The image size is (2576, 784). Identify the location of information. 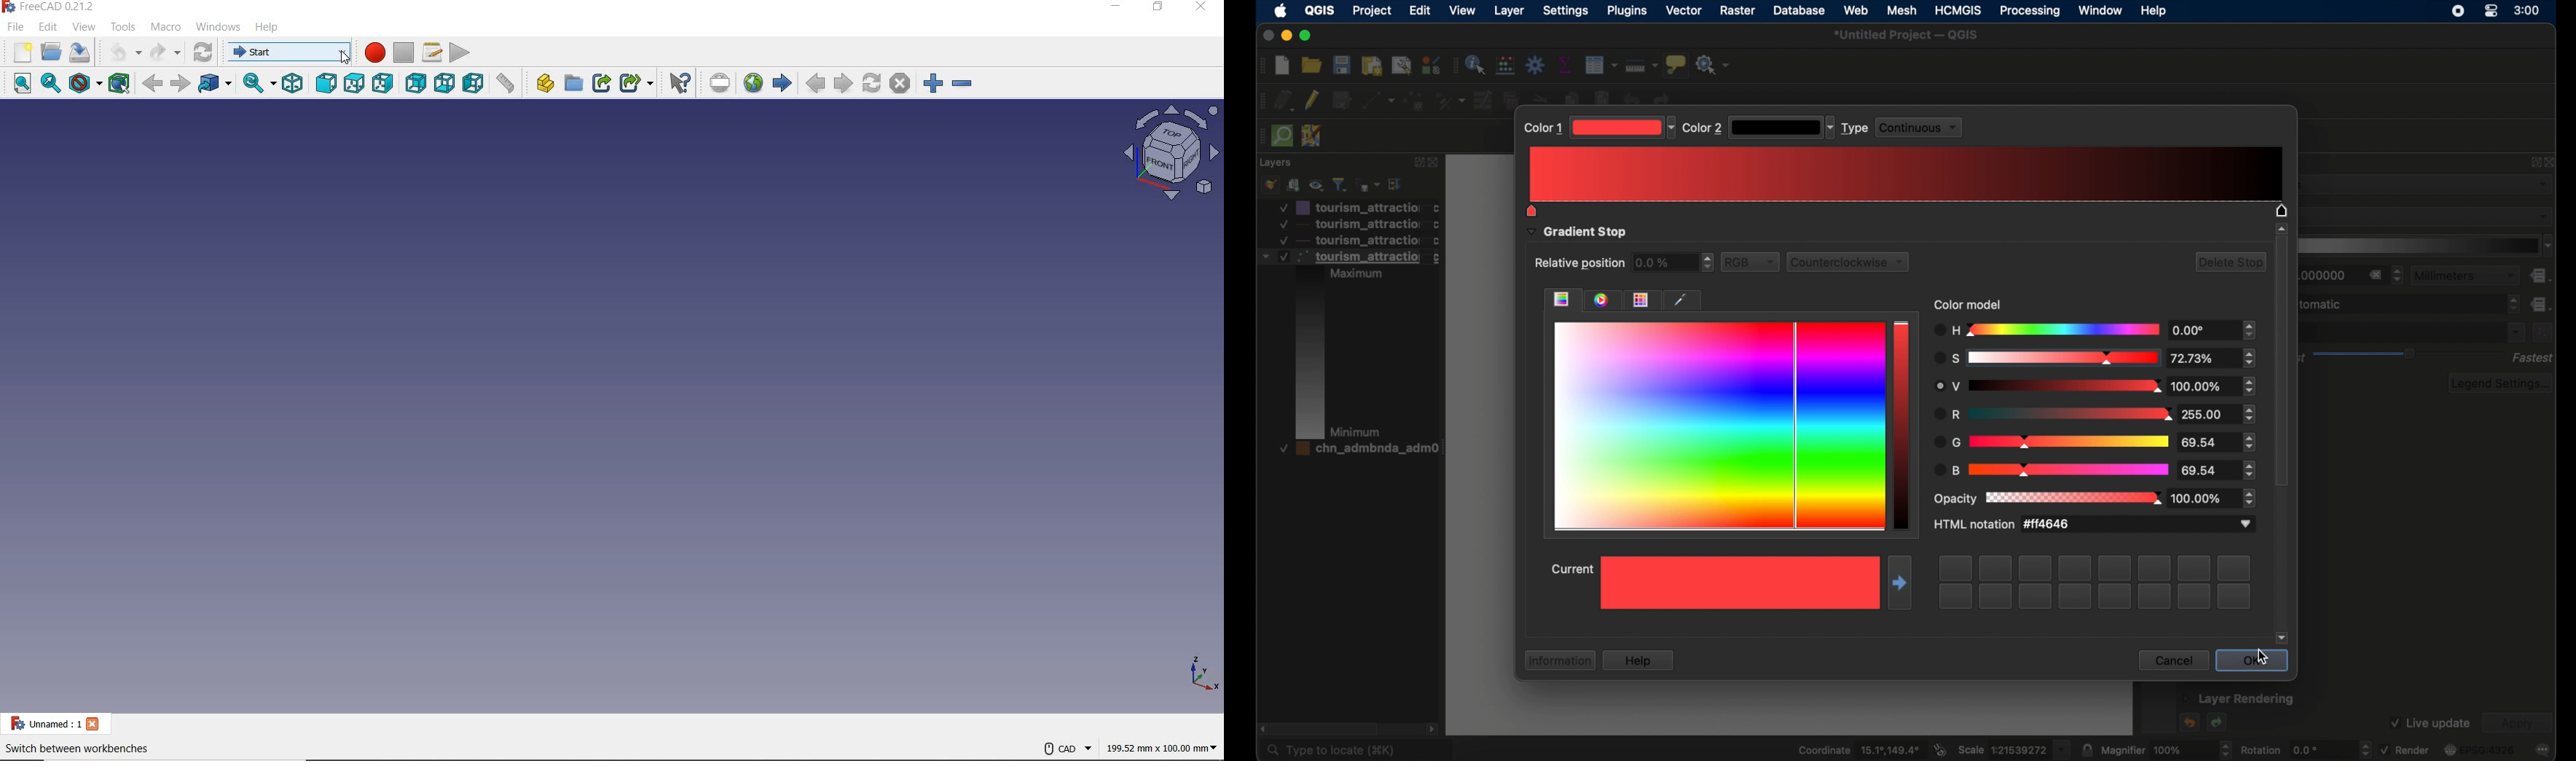
(1558, 661).